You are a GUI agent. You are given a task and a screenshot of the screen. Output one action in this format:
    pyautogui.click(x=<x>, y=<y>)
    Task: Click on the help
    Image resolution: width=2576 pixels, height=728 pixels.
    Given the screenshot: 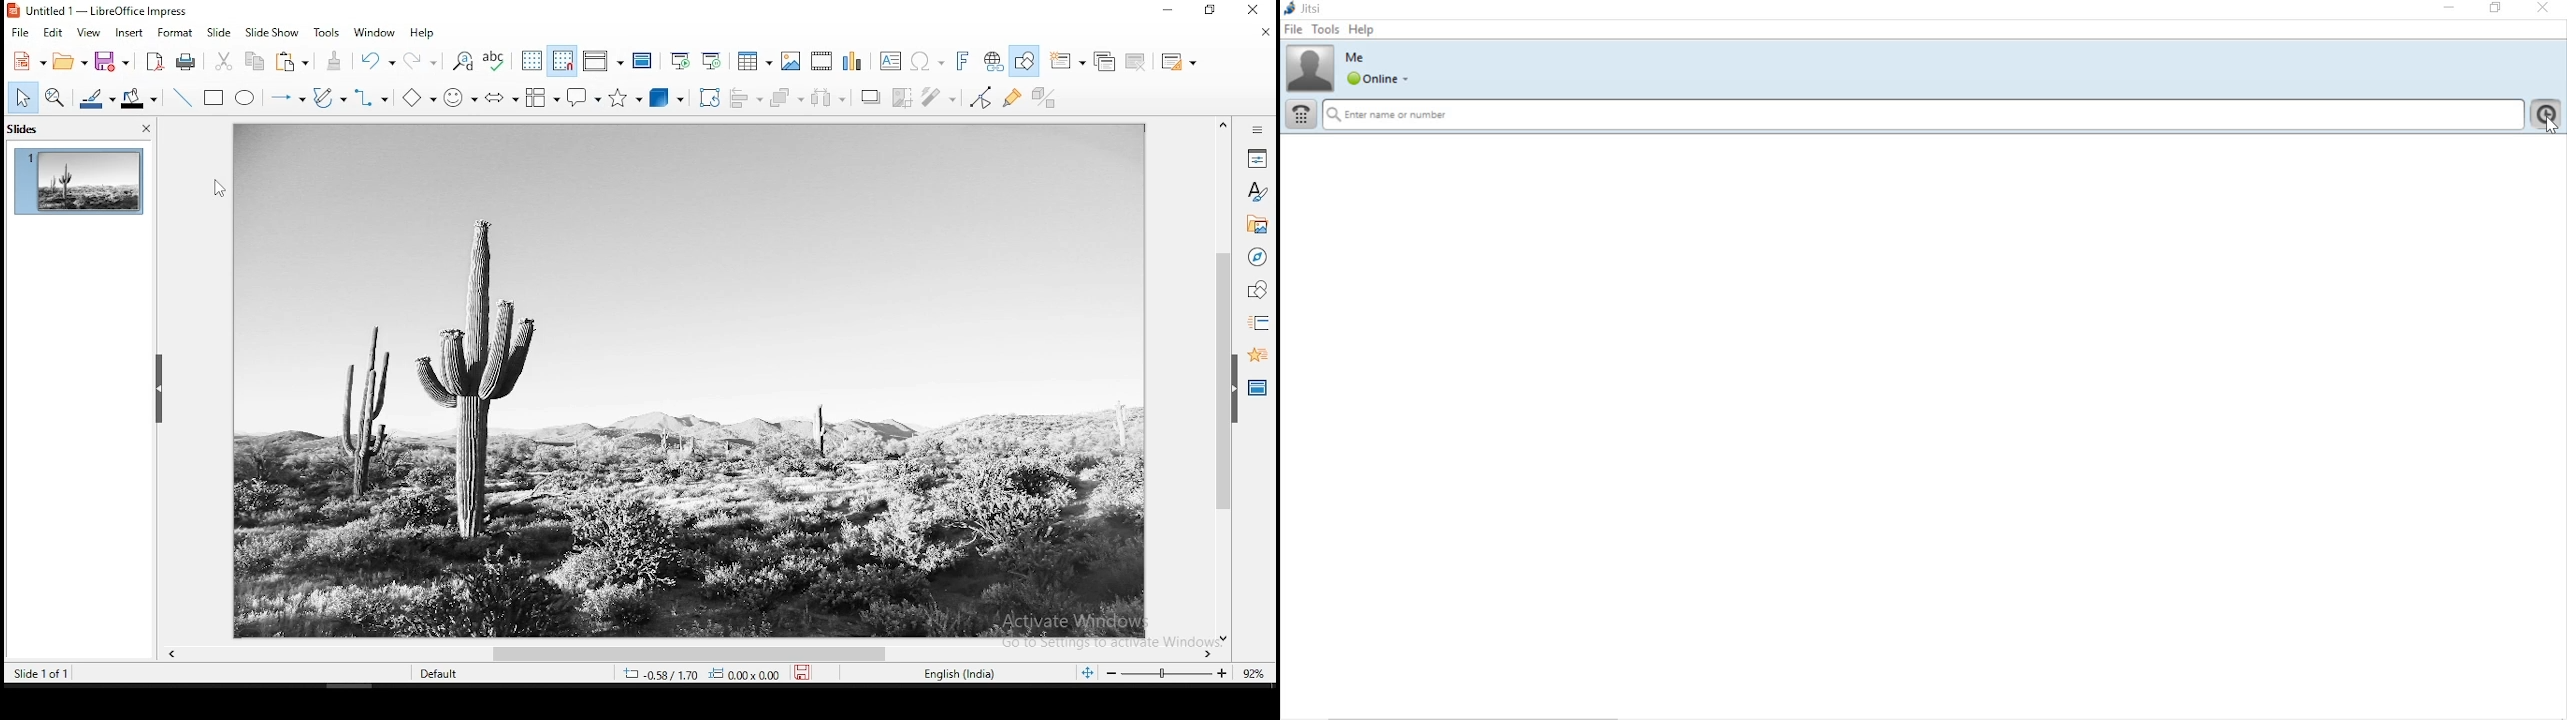 What is the action you would take?
    pyautogui.click(x=424, y=36)
    